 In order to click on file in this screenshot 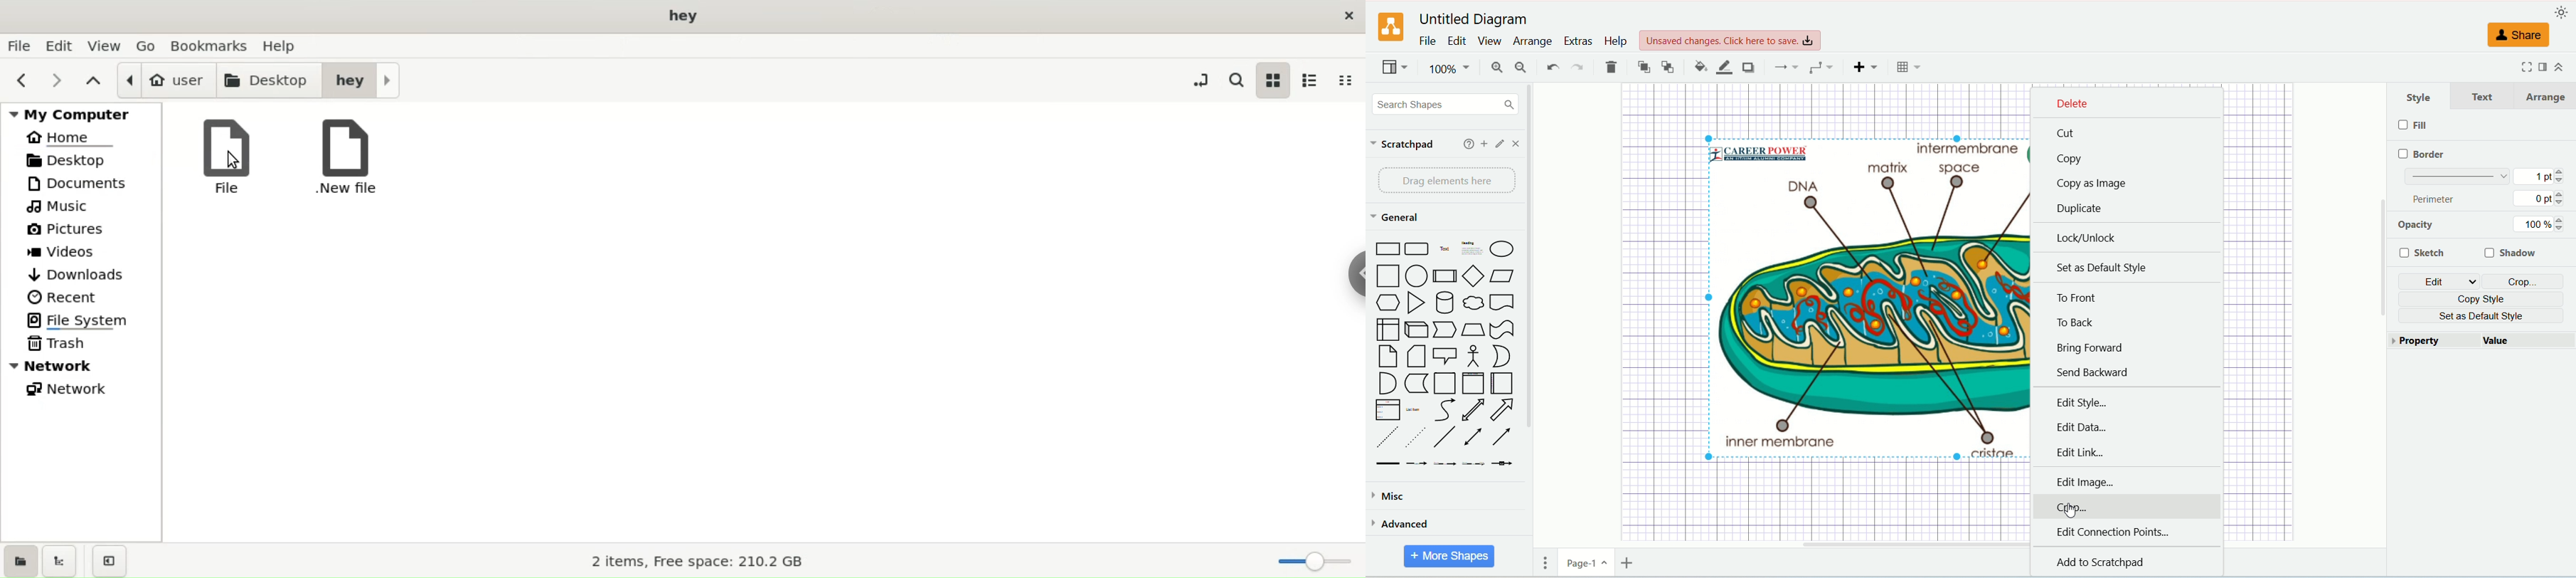, I will do `click(223, 155)`.